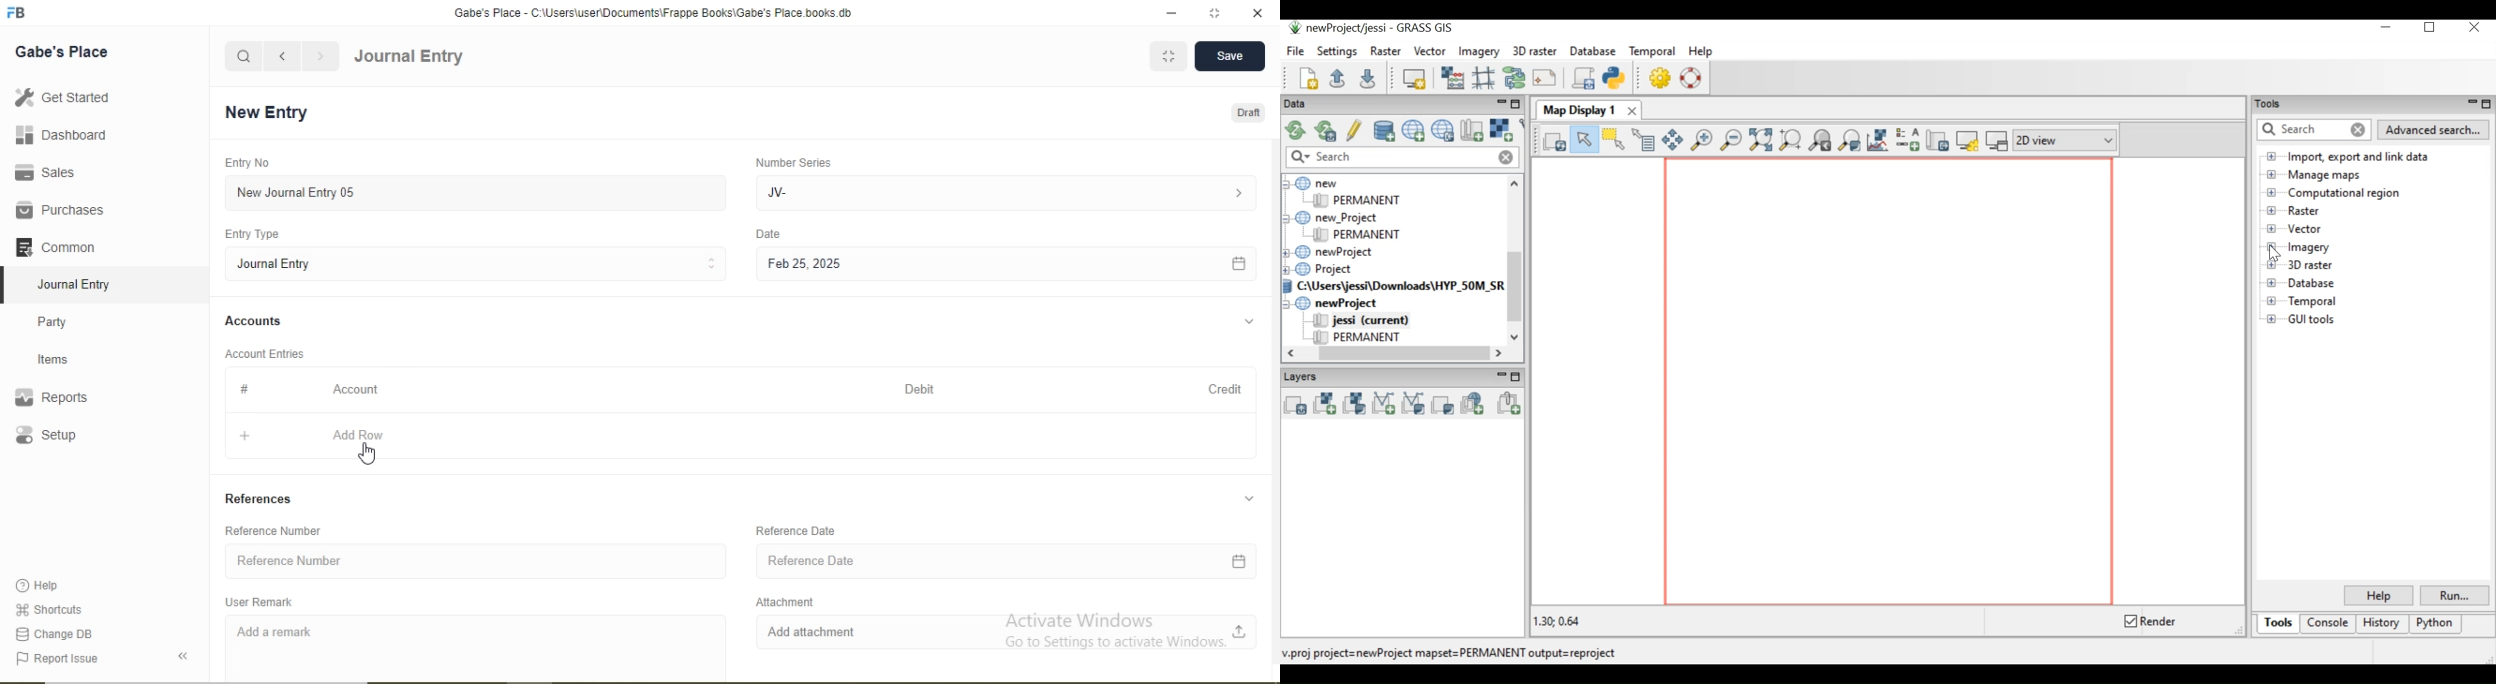  What do you see at coordinates (1228, 57) in the screenshot?
I see `Save` at bounding box center [1228, 57].